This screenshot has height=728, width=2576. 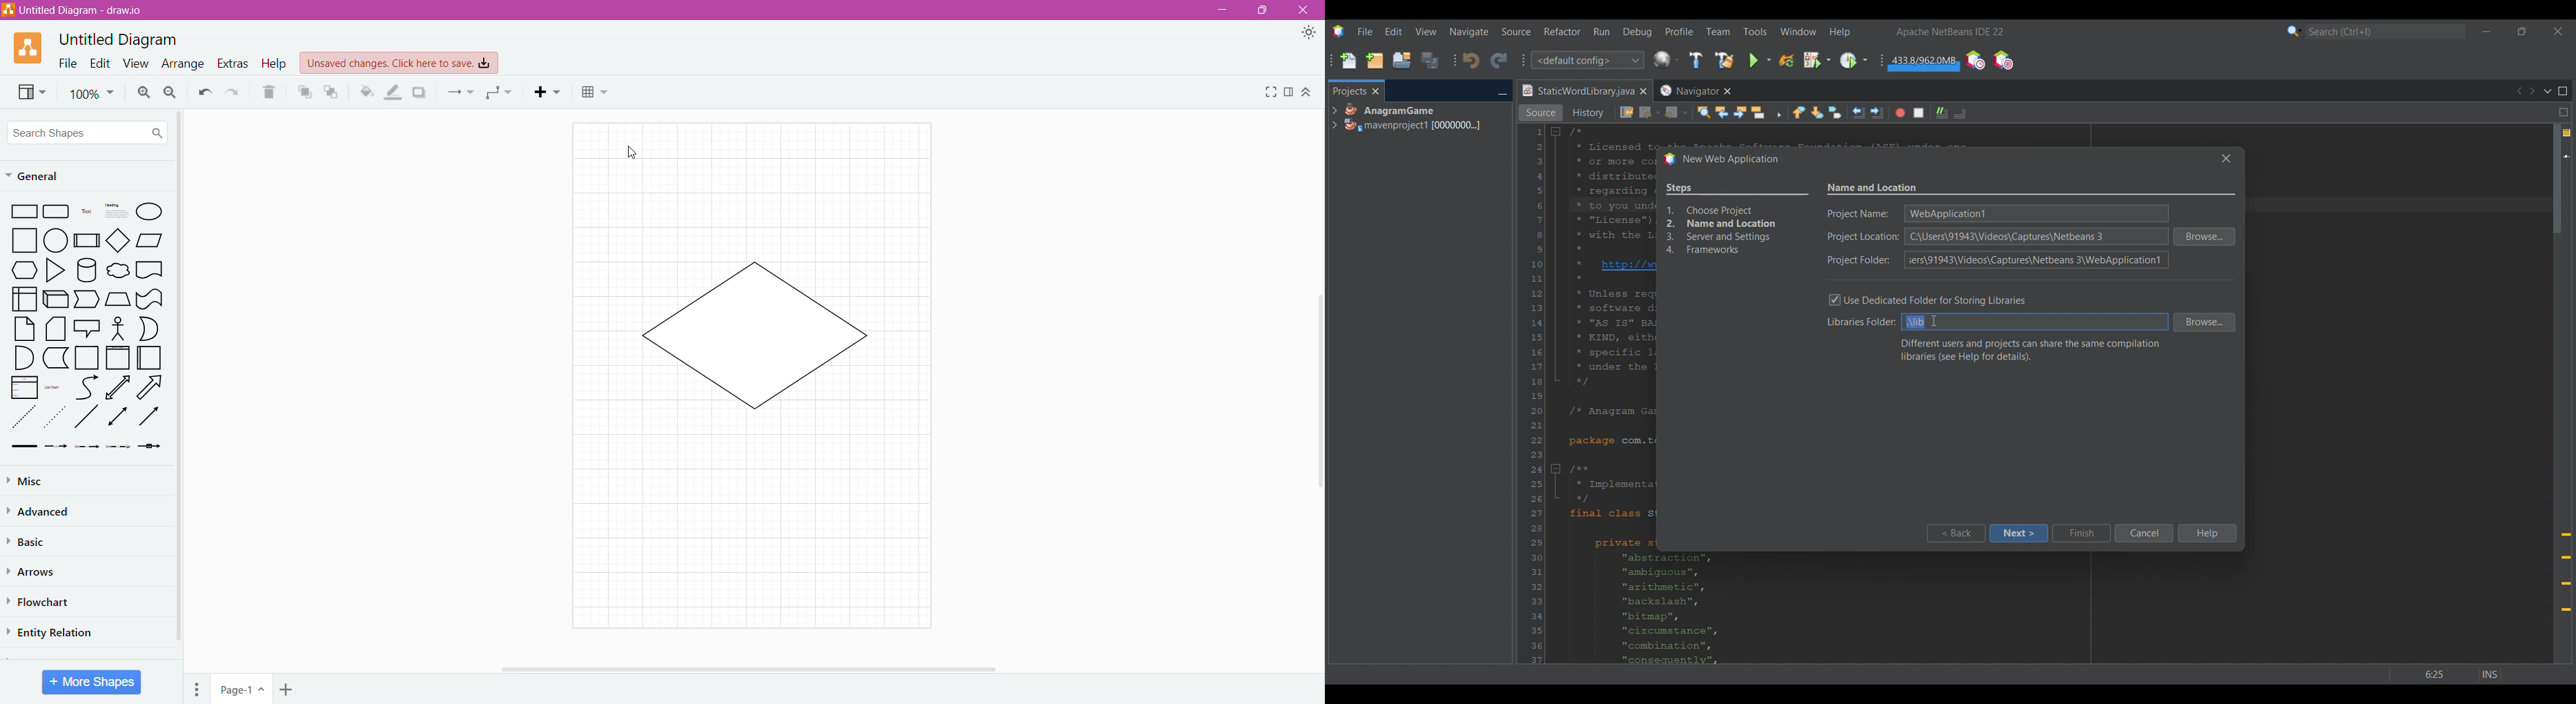 I want to click on Vertical Scroll Bar, so click(x=179, y=380).